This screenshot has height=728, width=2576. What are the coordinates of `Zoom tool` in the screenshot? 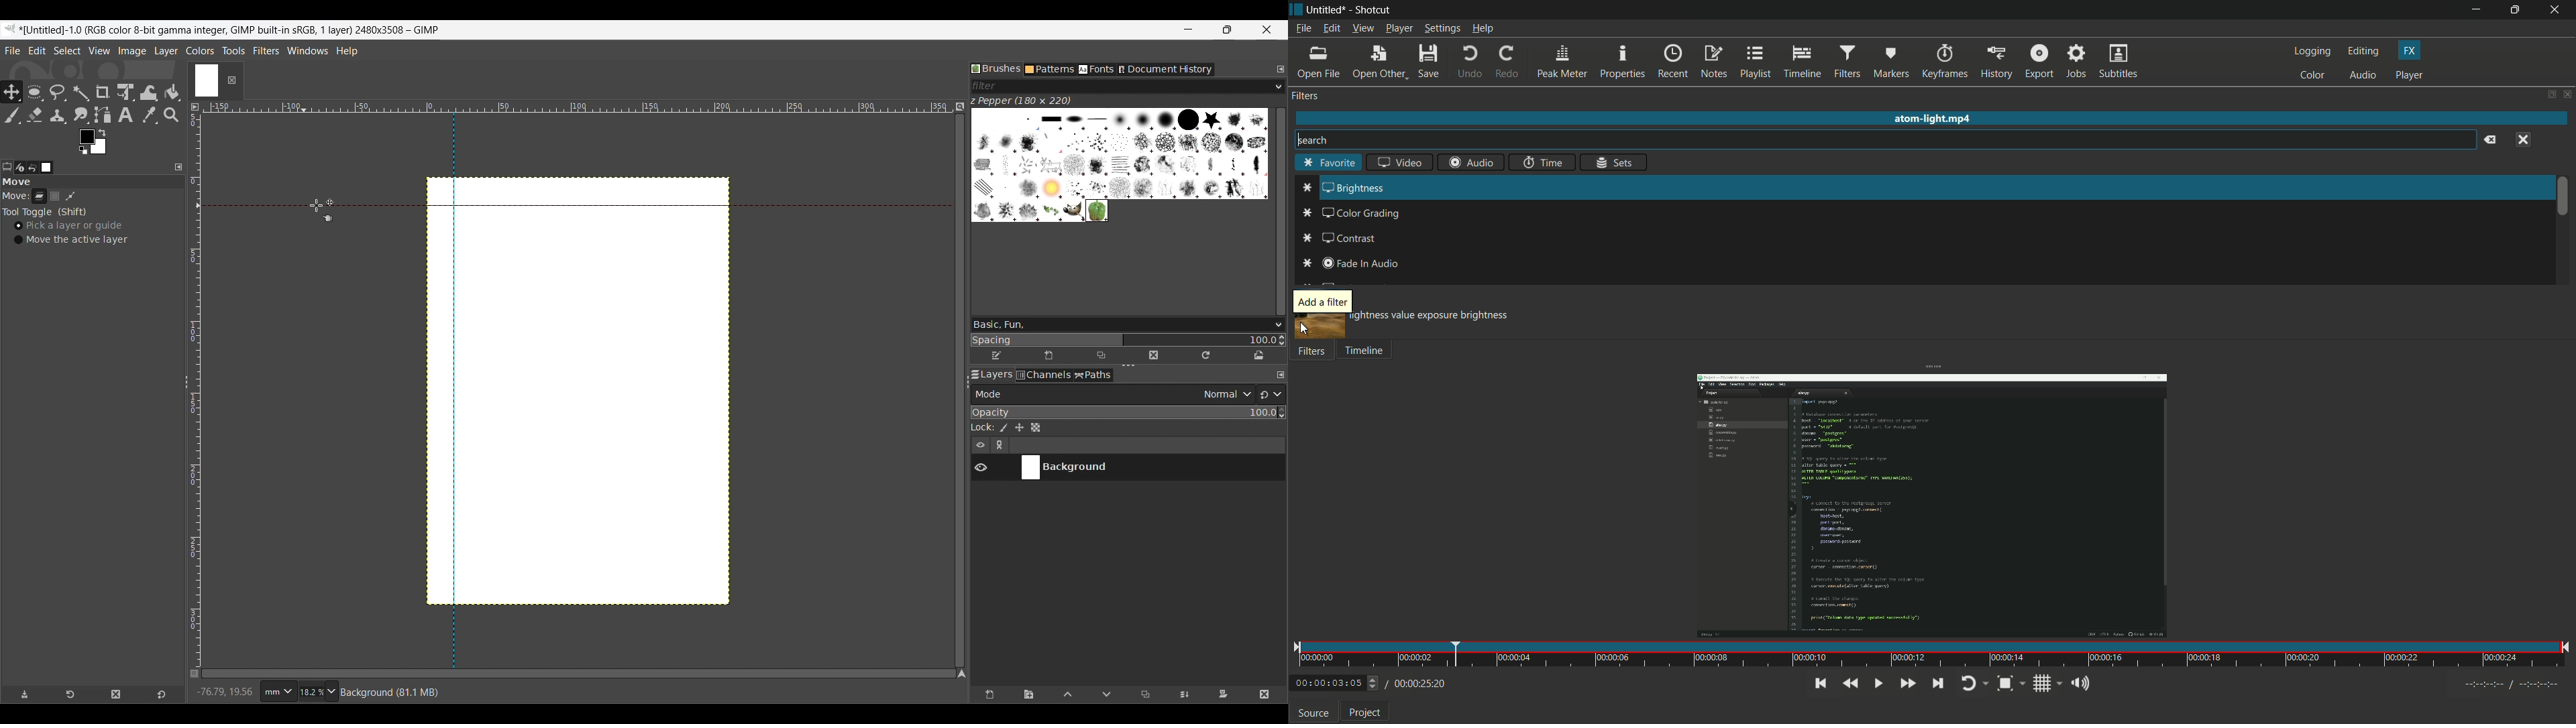 It's located at (172, 115).